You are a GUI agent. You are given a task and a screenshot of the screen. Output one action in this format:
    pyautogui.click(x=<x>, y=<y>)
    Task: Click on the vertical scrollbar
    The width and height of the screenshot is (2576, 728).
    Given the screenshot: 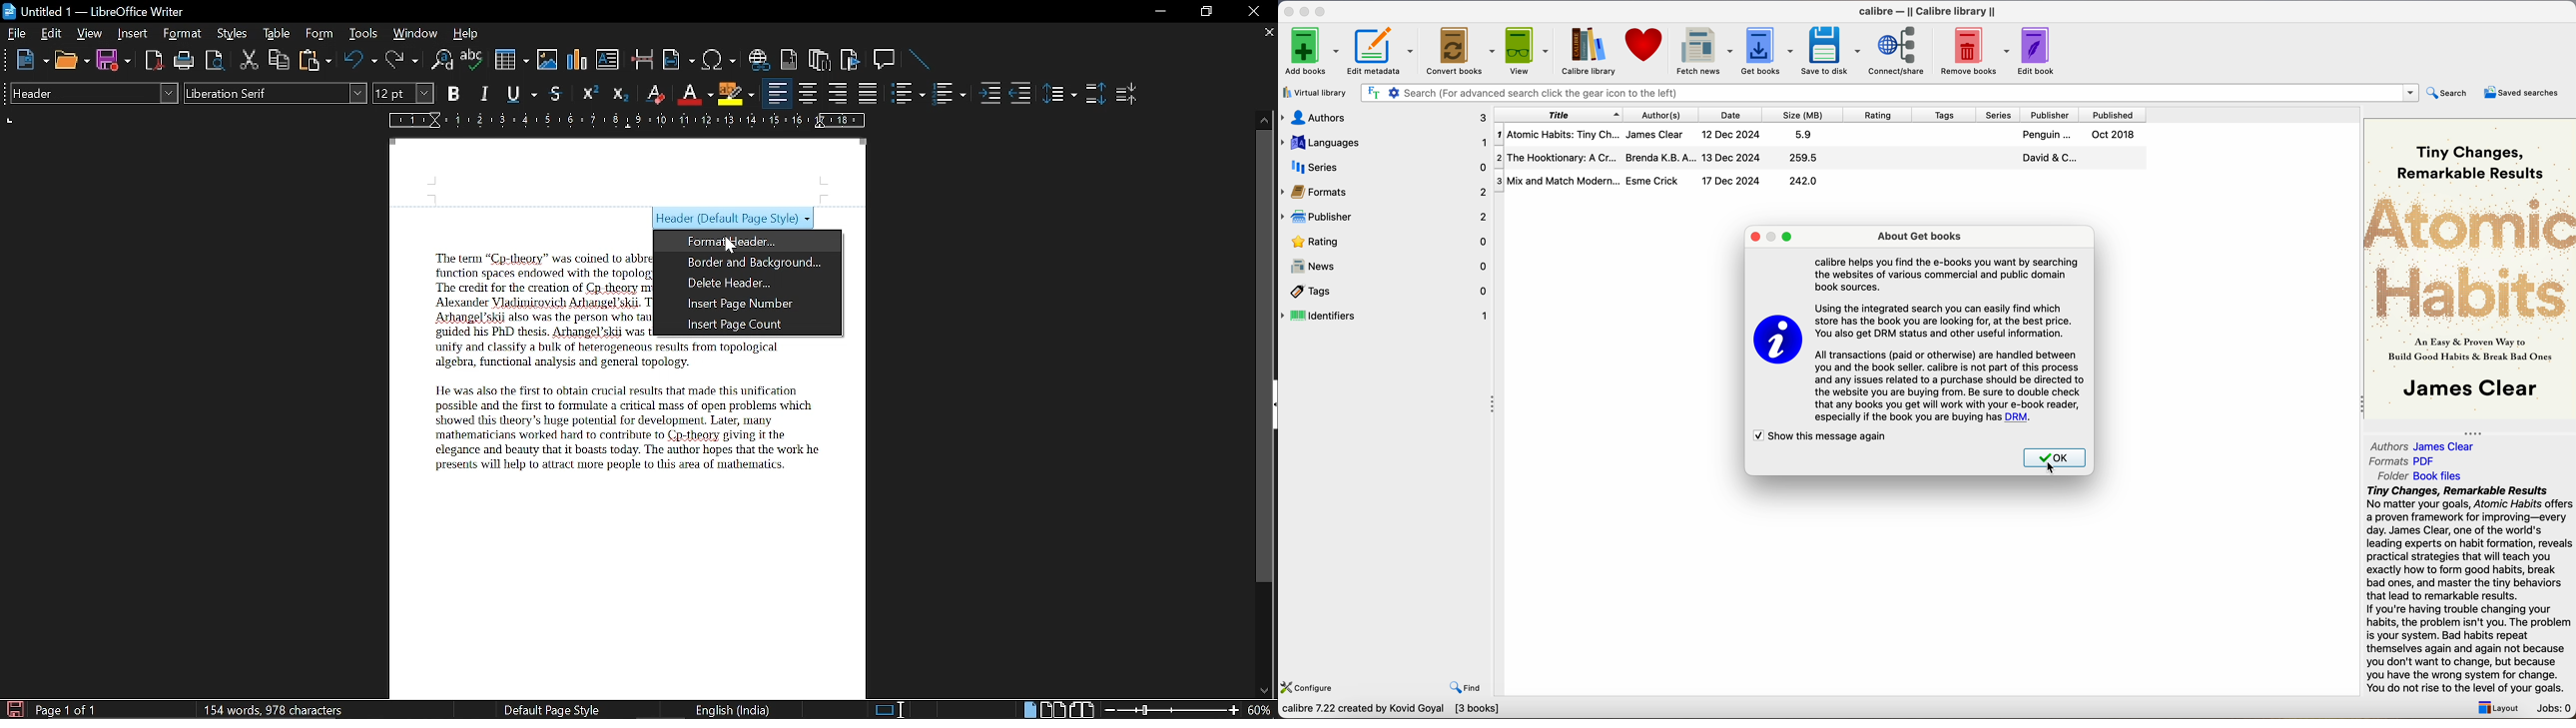 What is the action you would take?
    pyautogui.click(x=1261, y=357)
    